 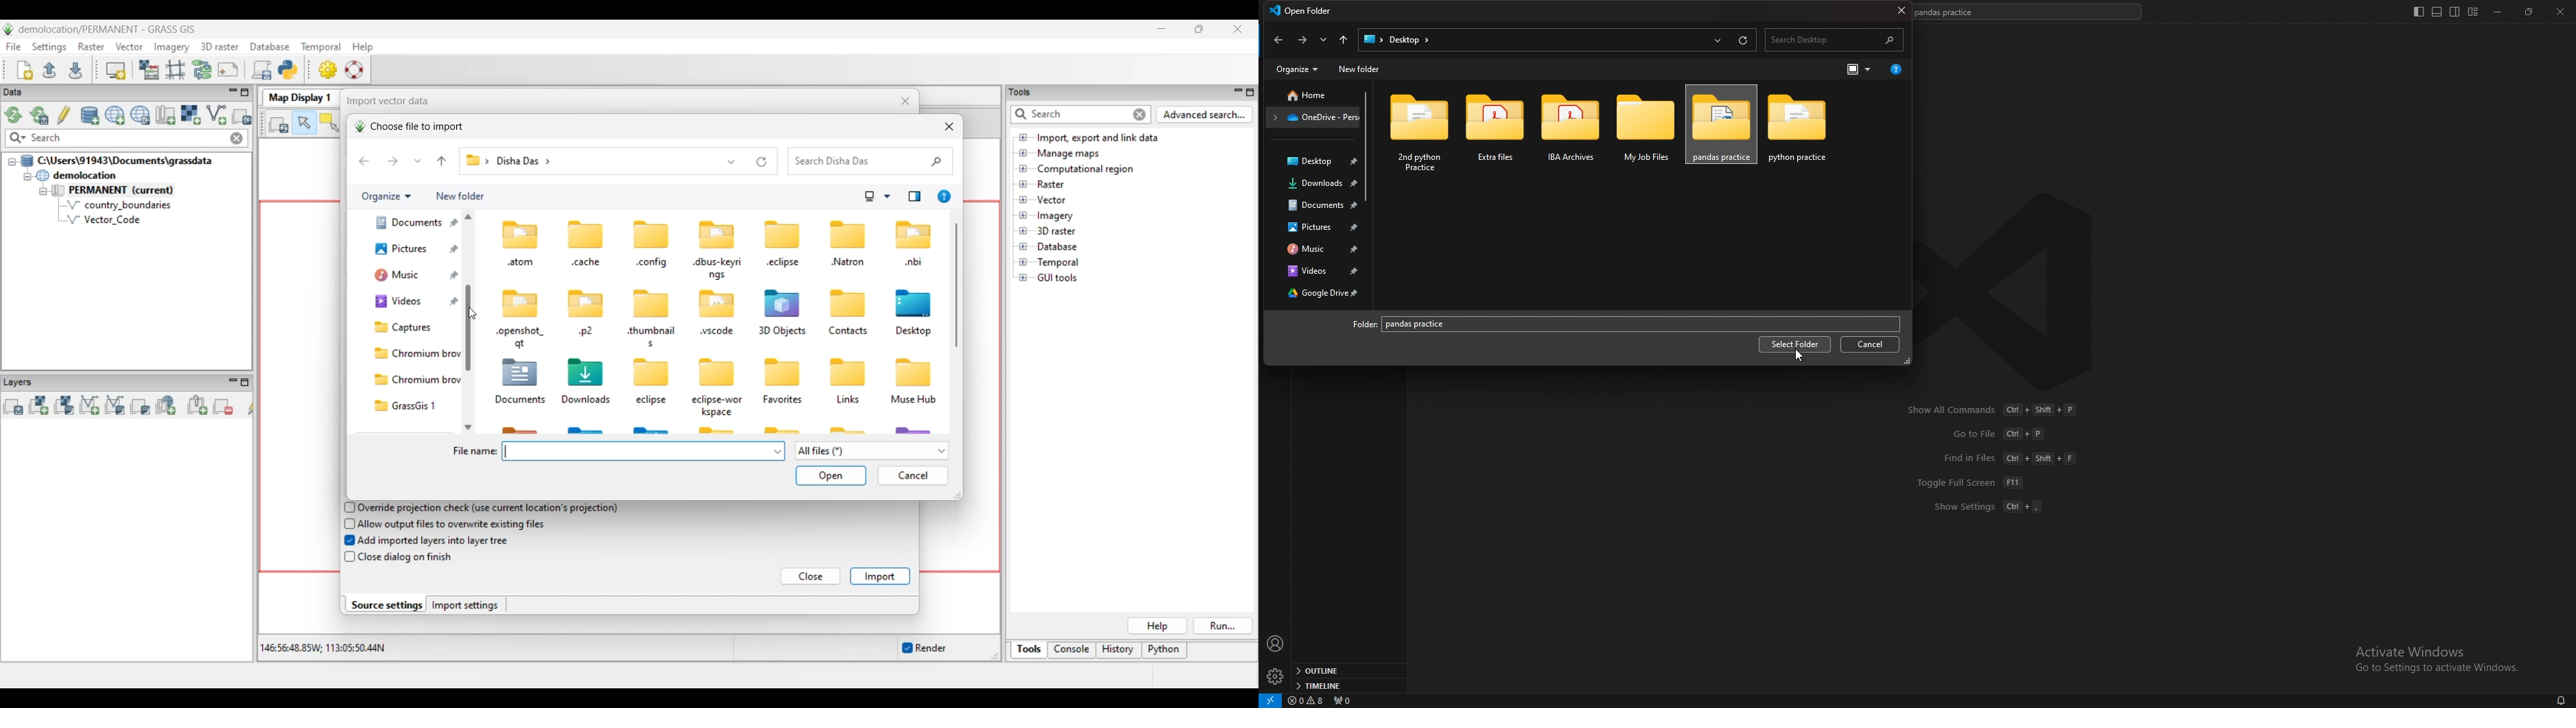 What do you see at coordinates (1346, 671) in the screenshot?
I see `outline` at bounding box center [1346, 671].